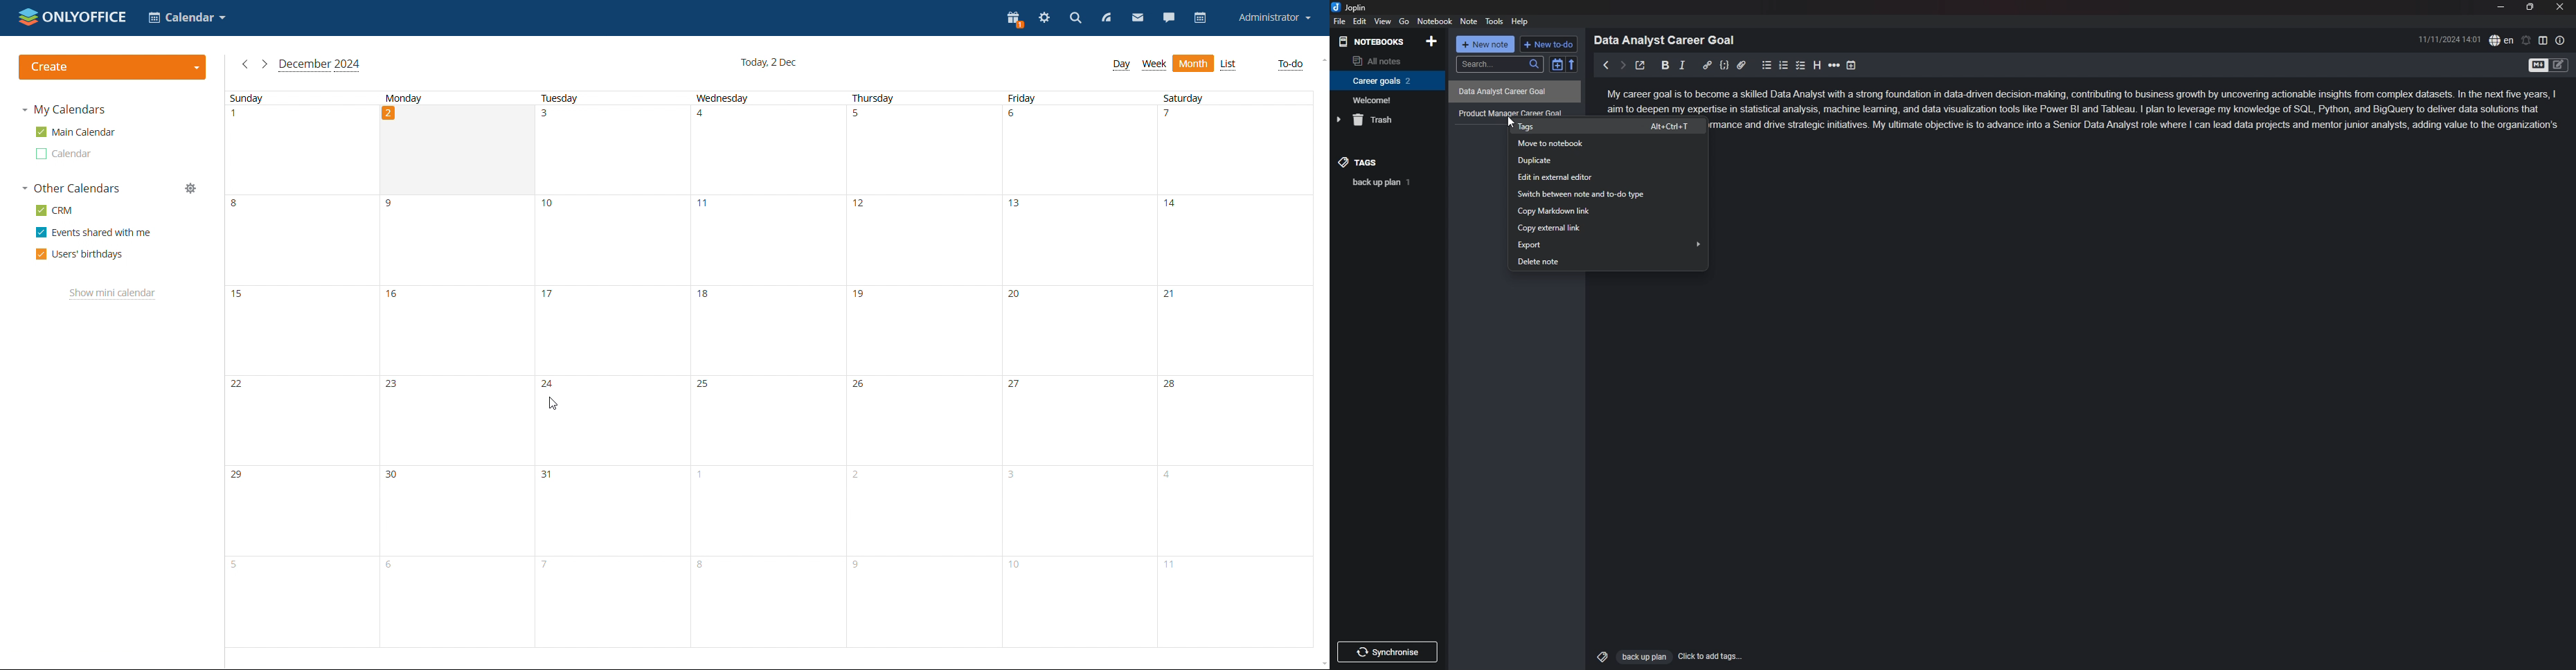 This screenshot has height=672, width=2576. What do you see at coordinates (1609, 227) in the screenshot?
I see `copy external link` at bounding box center [1609, 227].